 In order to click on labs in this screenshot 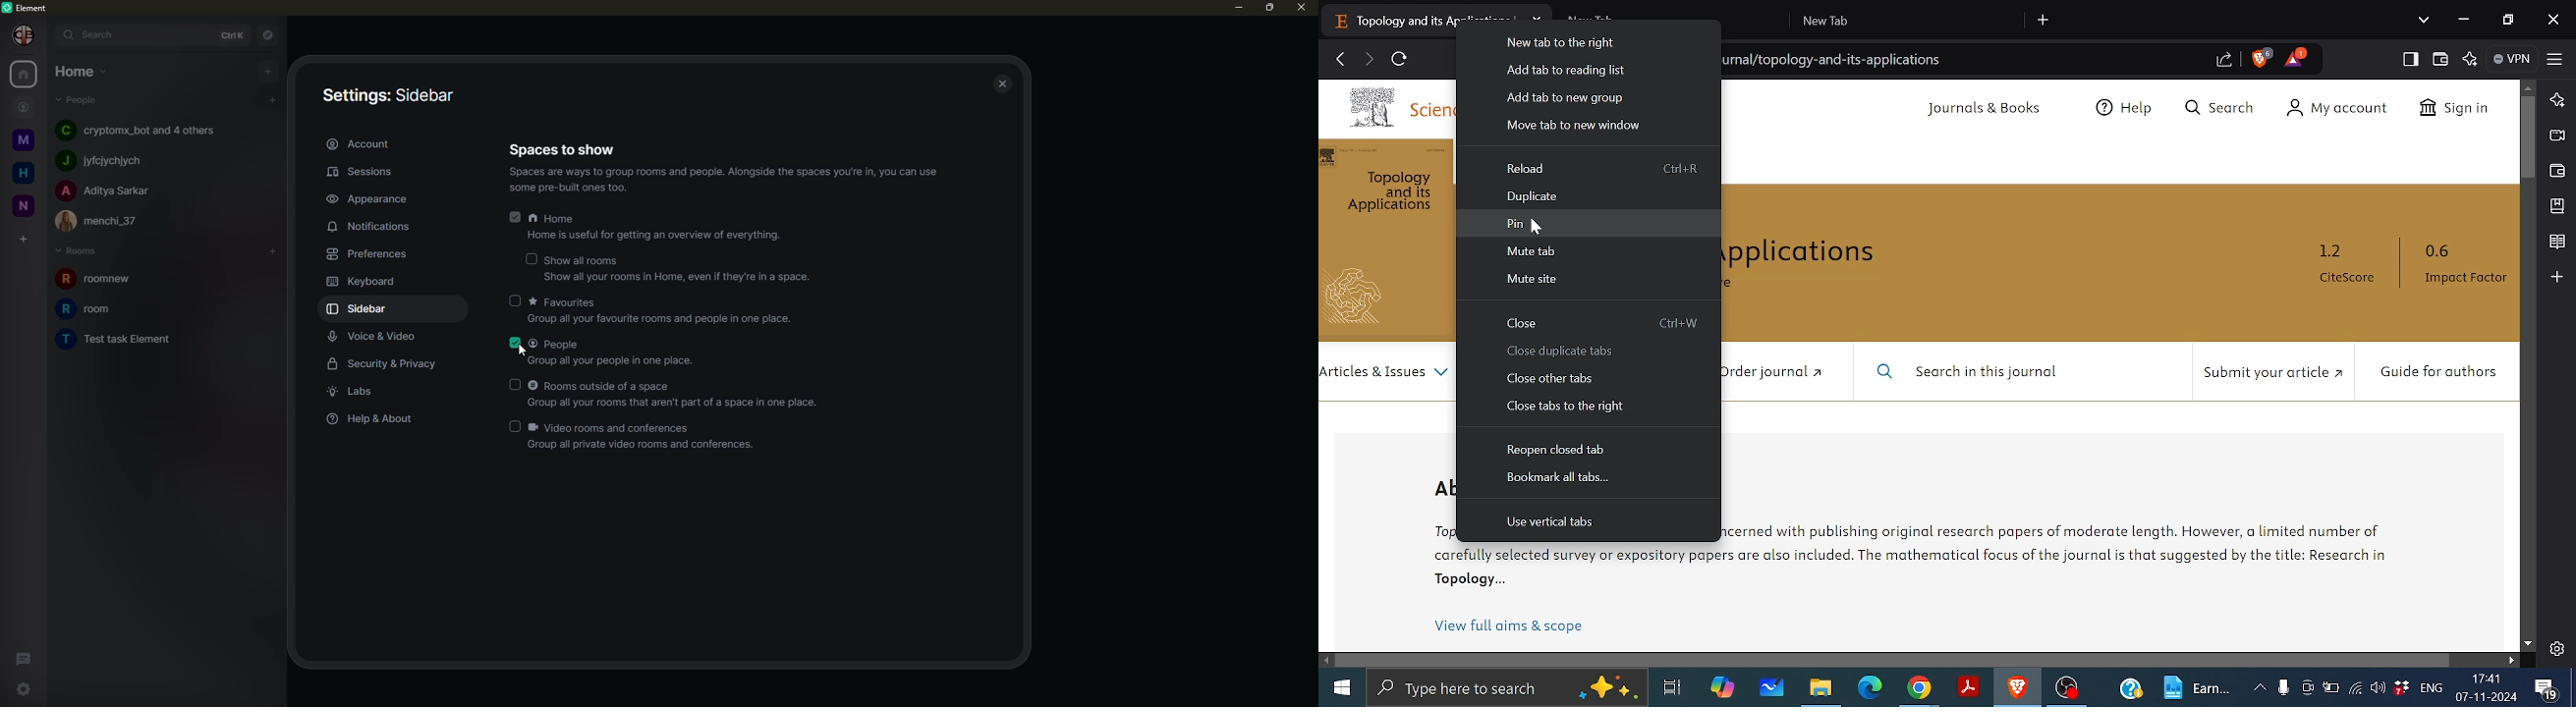, I will do `click(359, 391)`.